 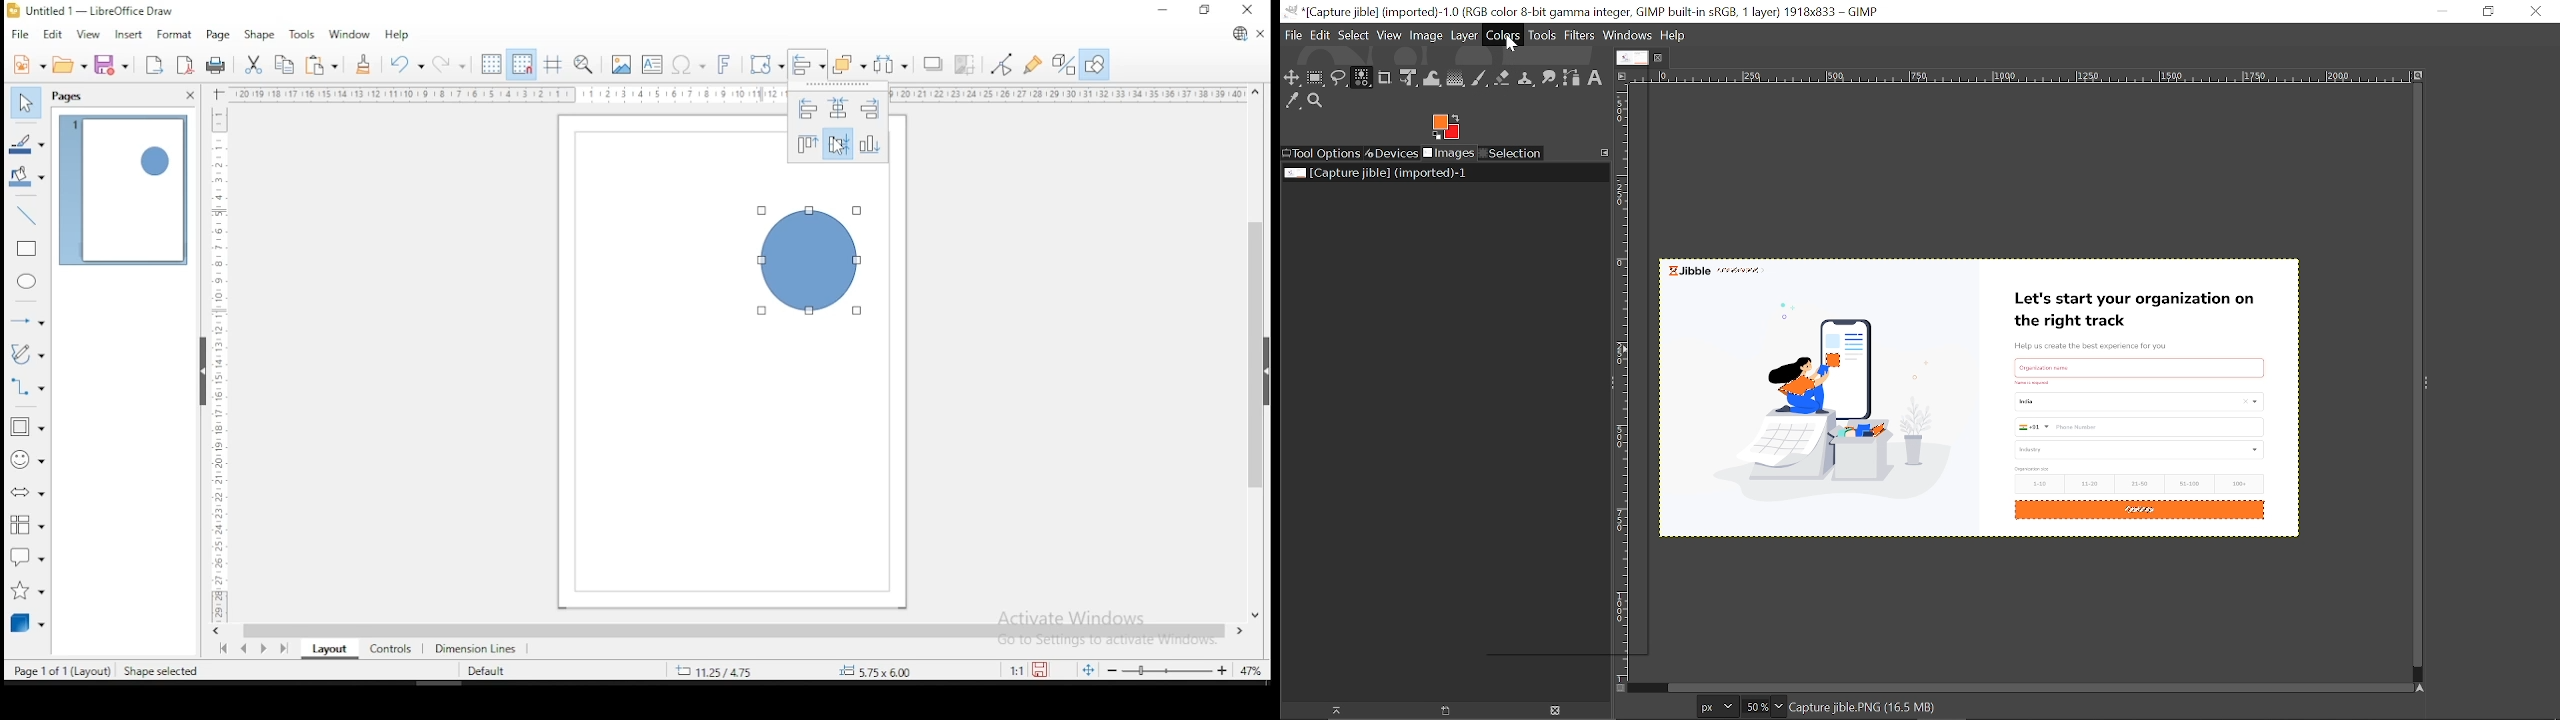 What do you see at coordinates (806, 144) in the screenshot?
I see `top` at bounding box center [806, 144].